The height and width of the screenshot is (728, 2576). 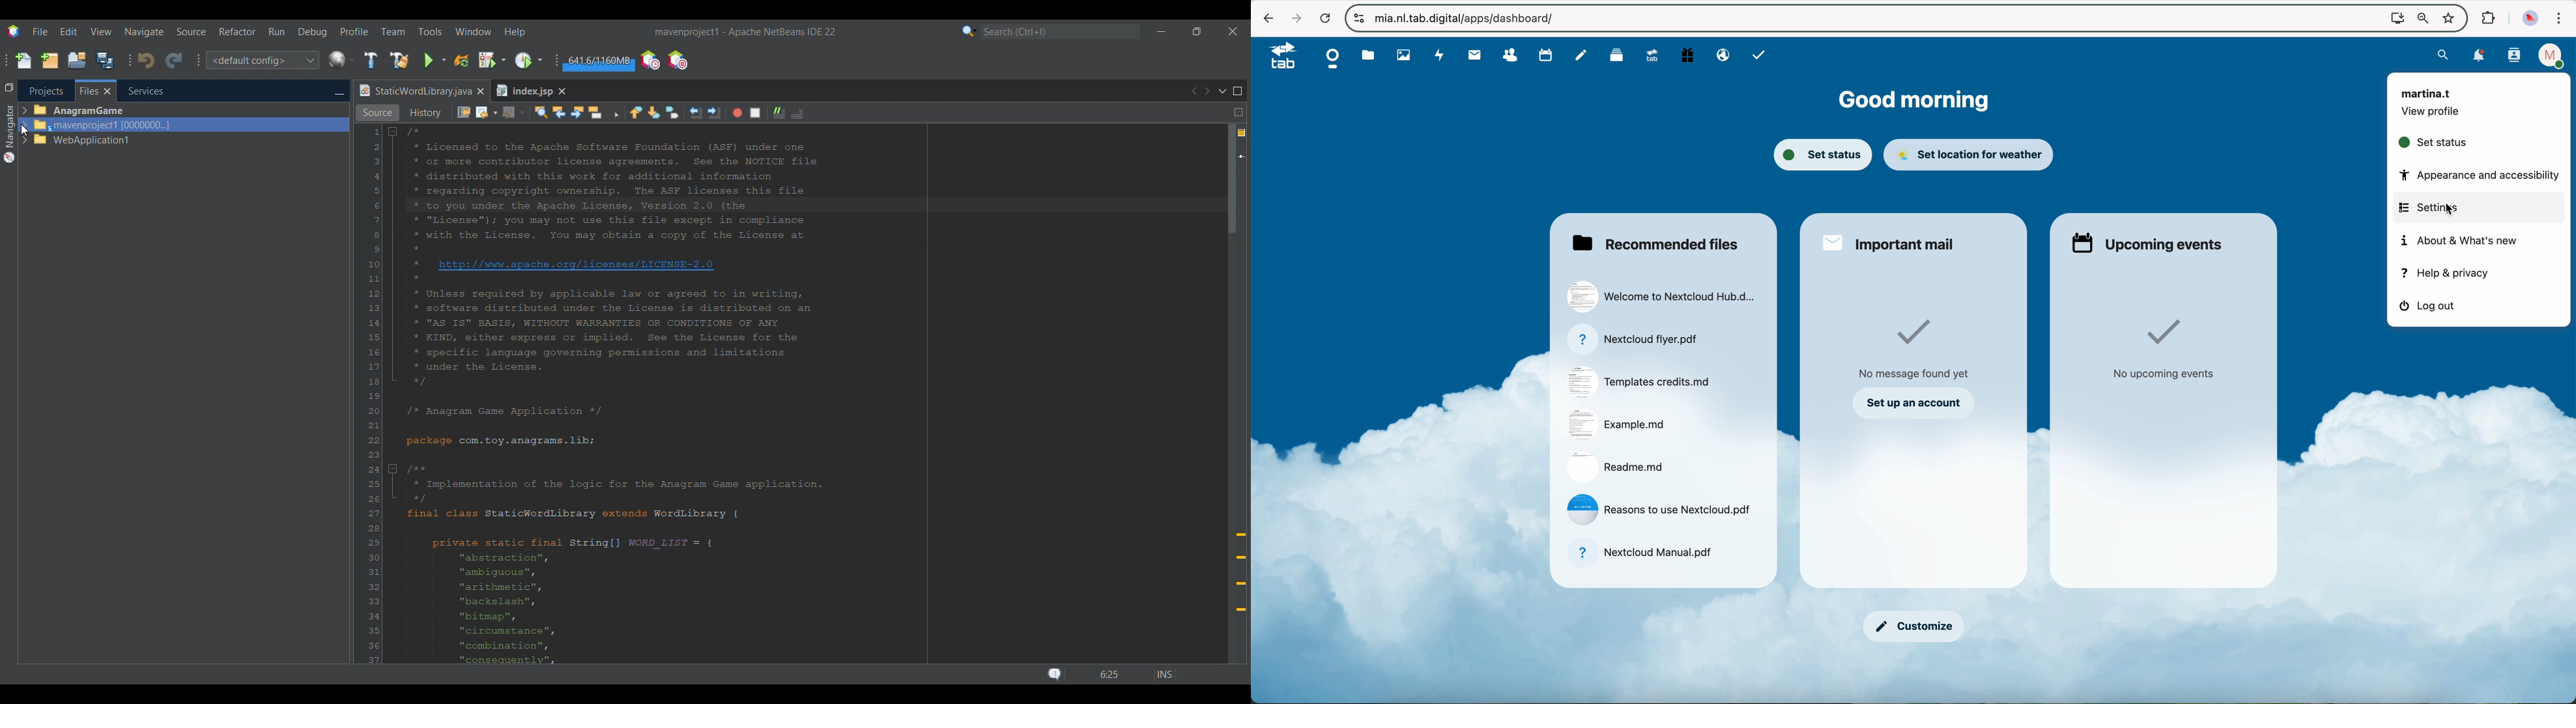 I want to click on Uncomment, so click(x=797, y=113).